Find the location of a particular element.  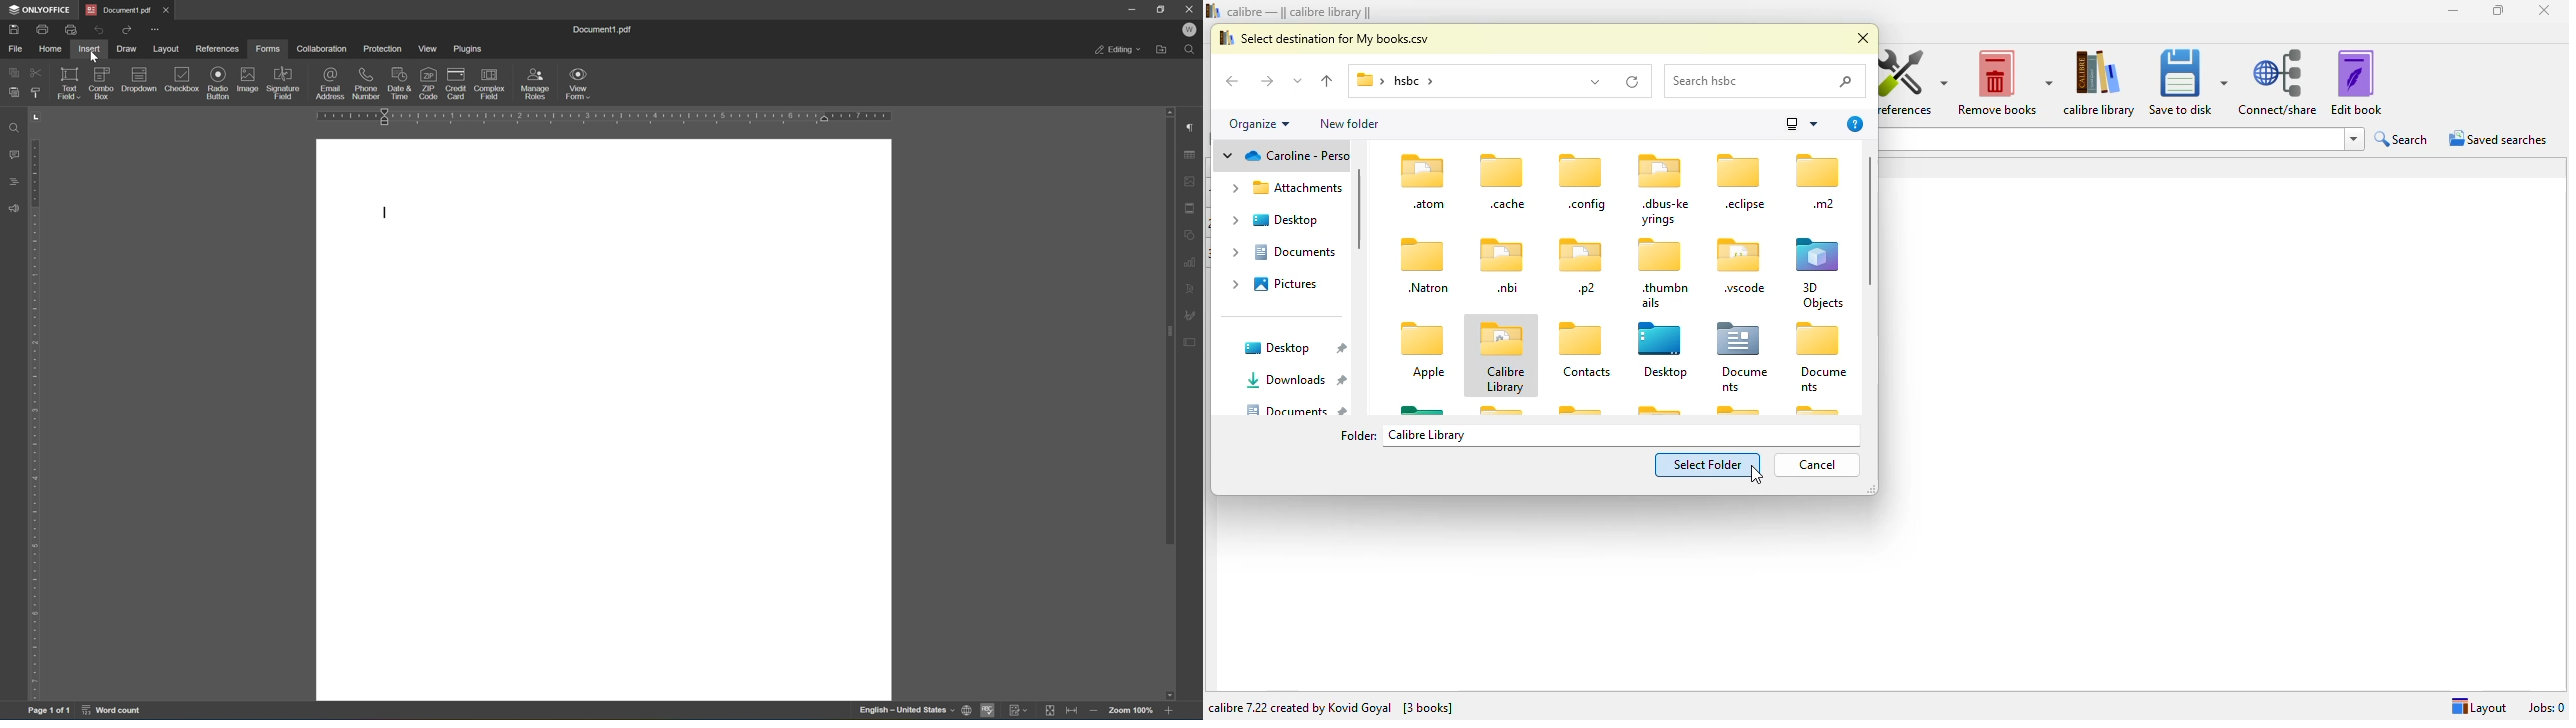

folders is located at coordinates (1656, 408).